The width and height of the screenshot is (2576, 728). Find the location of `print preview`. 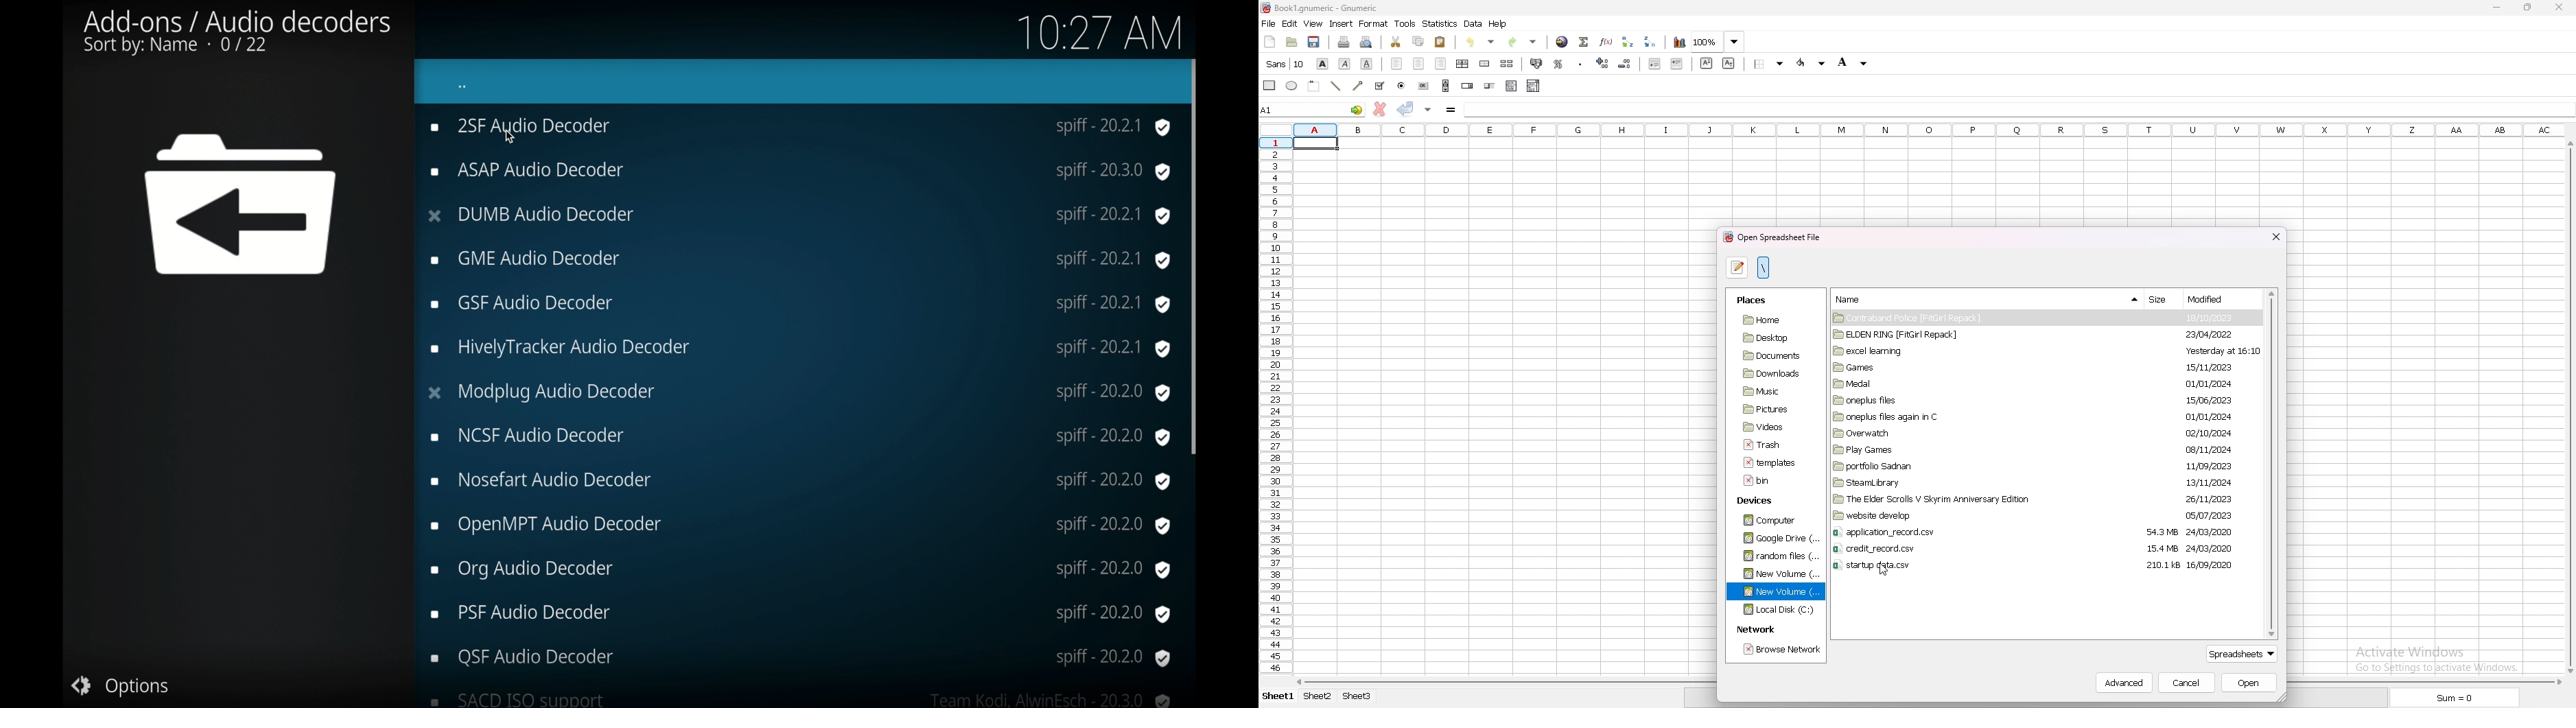

print preview is located at coordinates (1368, 43).